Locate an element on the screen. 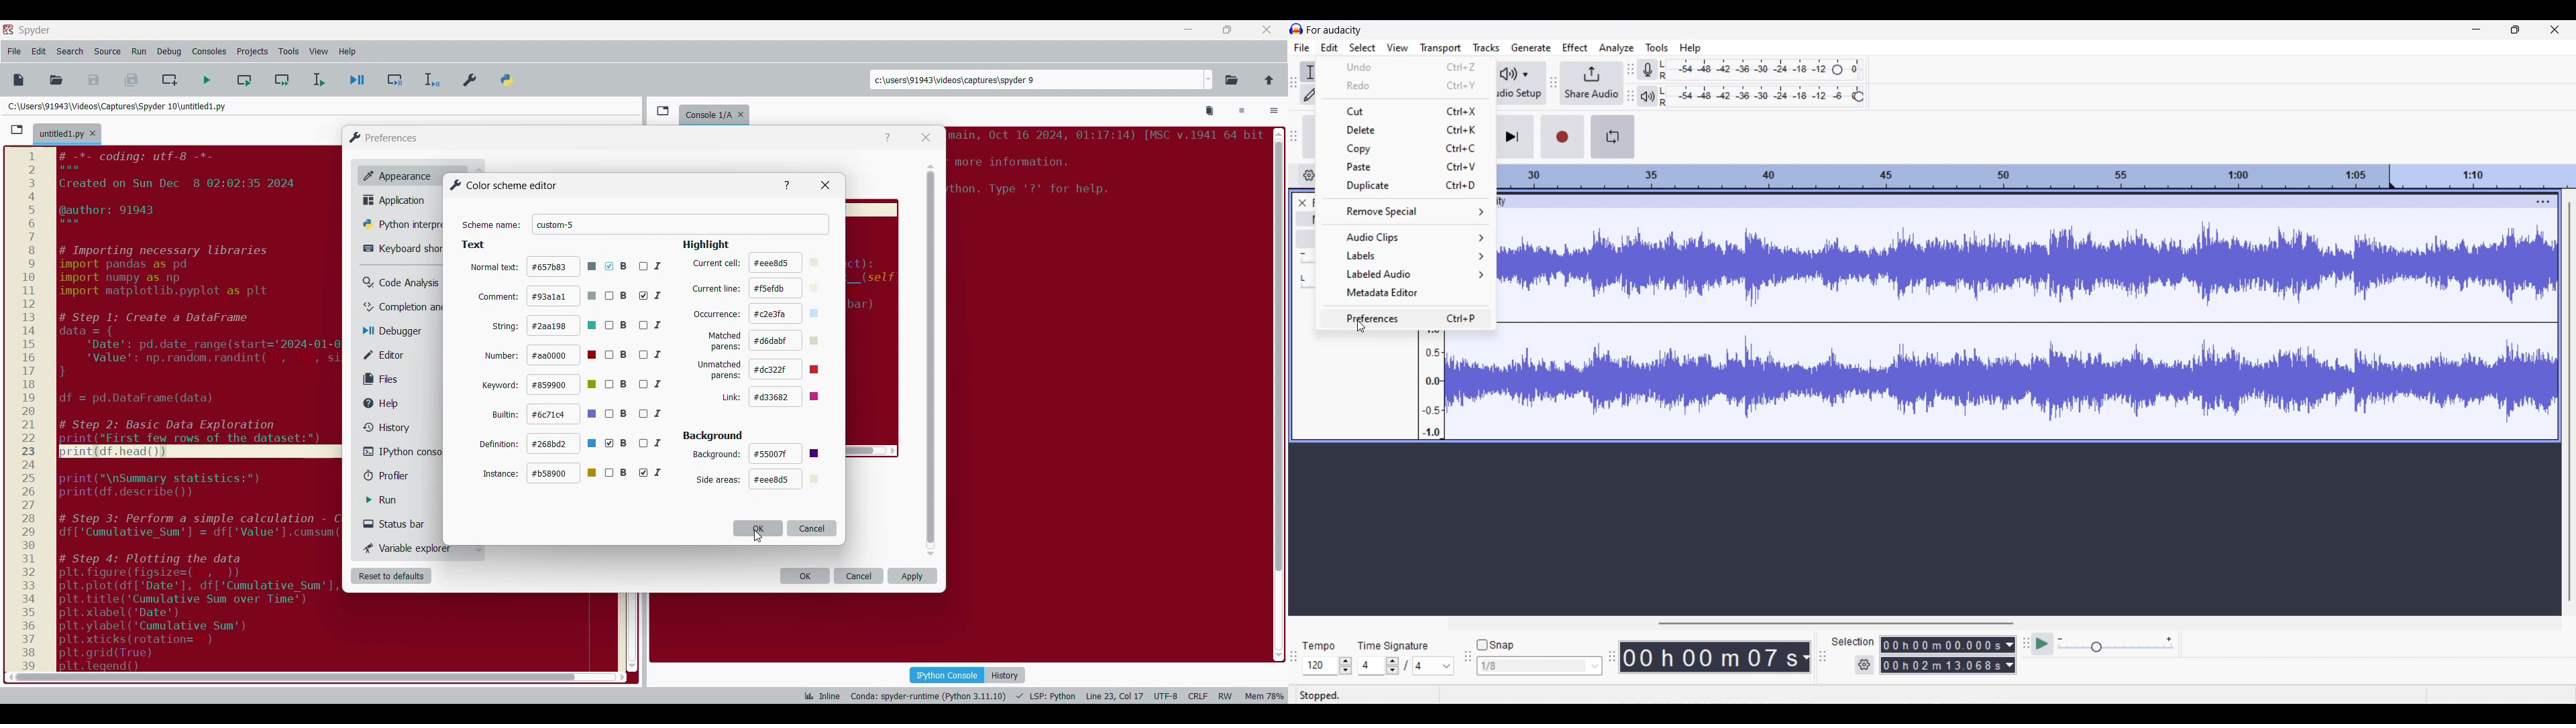  current cell is located at coordinates (716, 263).